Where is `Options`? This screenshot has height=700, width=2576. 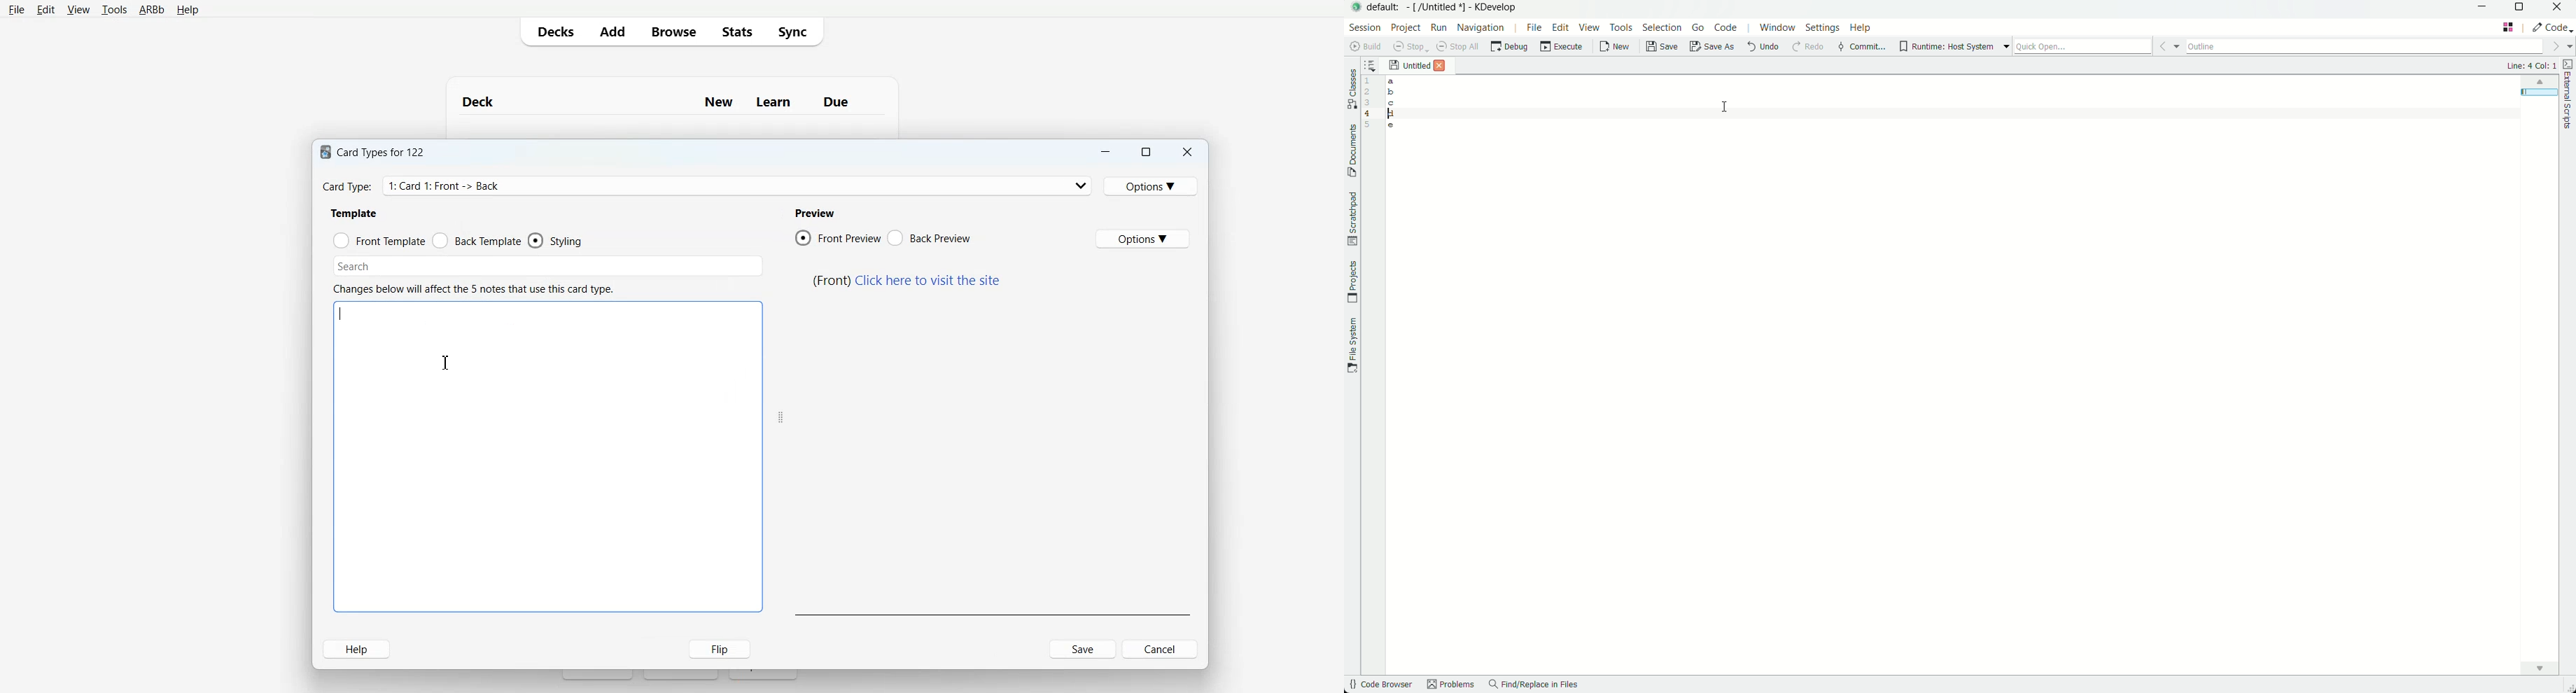 Options is located at coordinates (1150, 186).